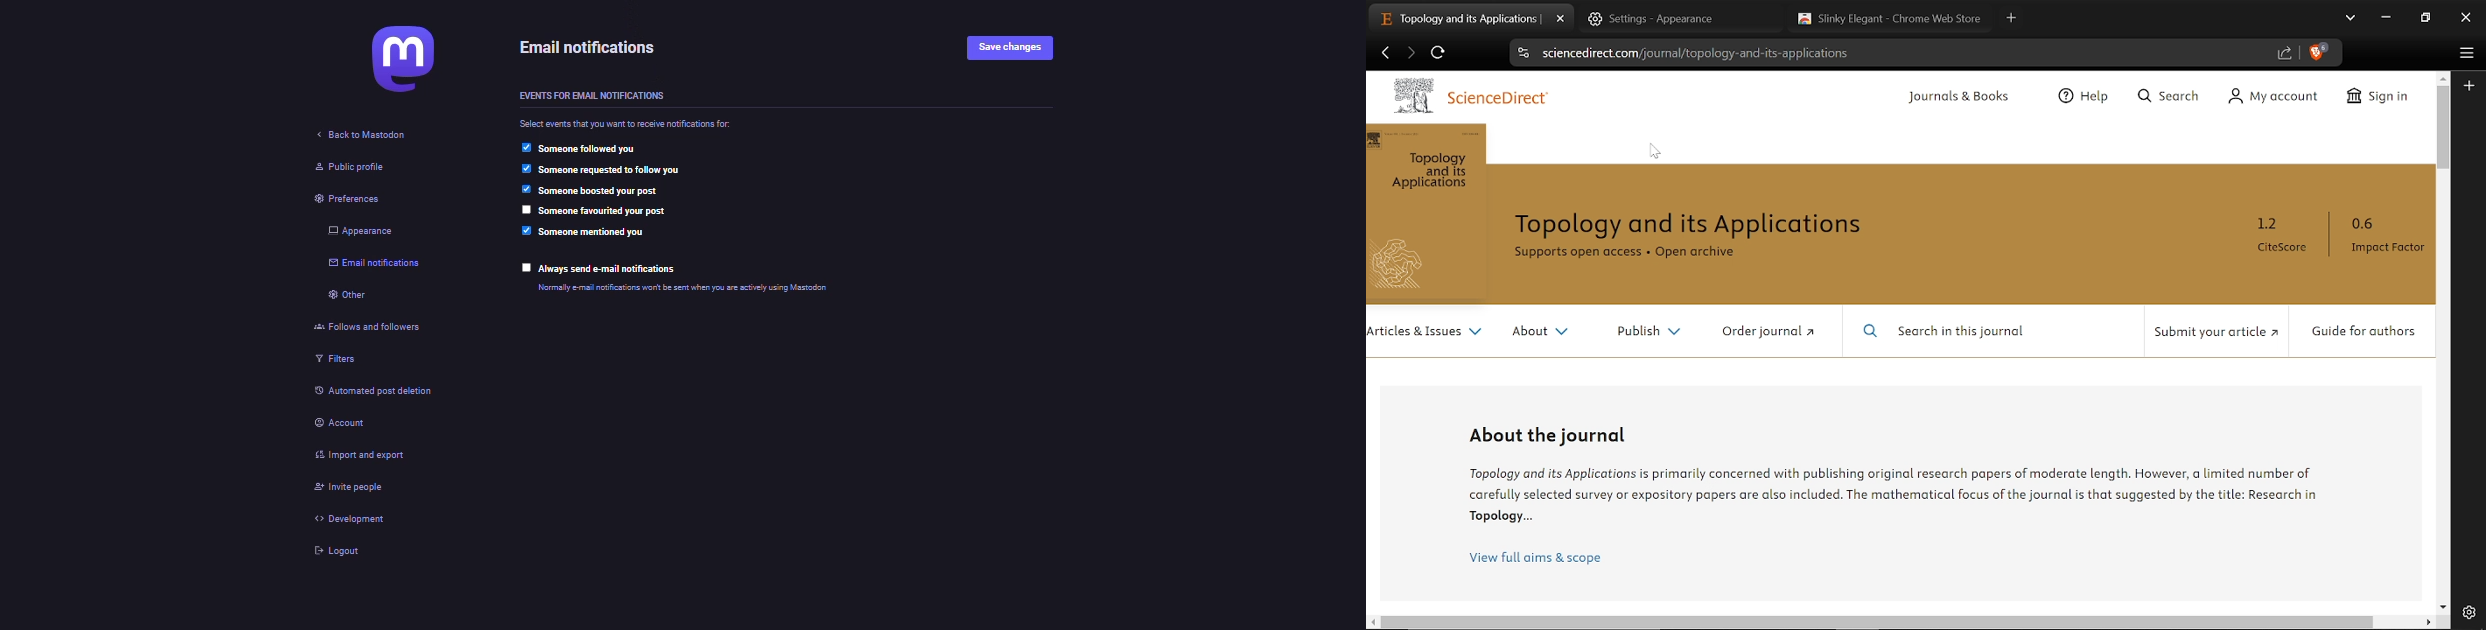 Image resolution: width=2492 pixels, height=644 pixels. What do you see at coordinates (617, 269) in the screenshot?
I see `always send email notifications` at bounding box center [617, 269].